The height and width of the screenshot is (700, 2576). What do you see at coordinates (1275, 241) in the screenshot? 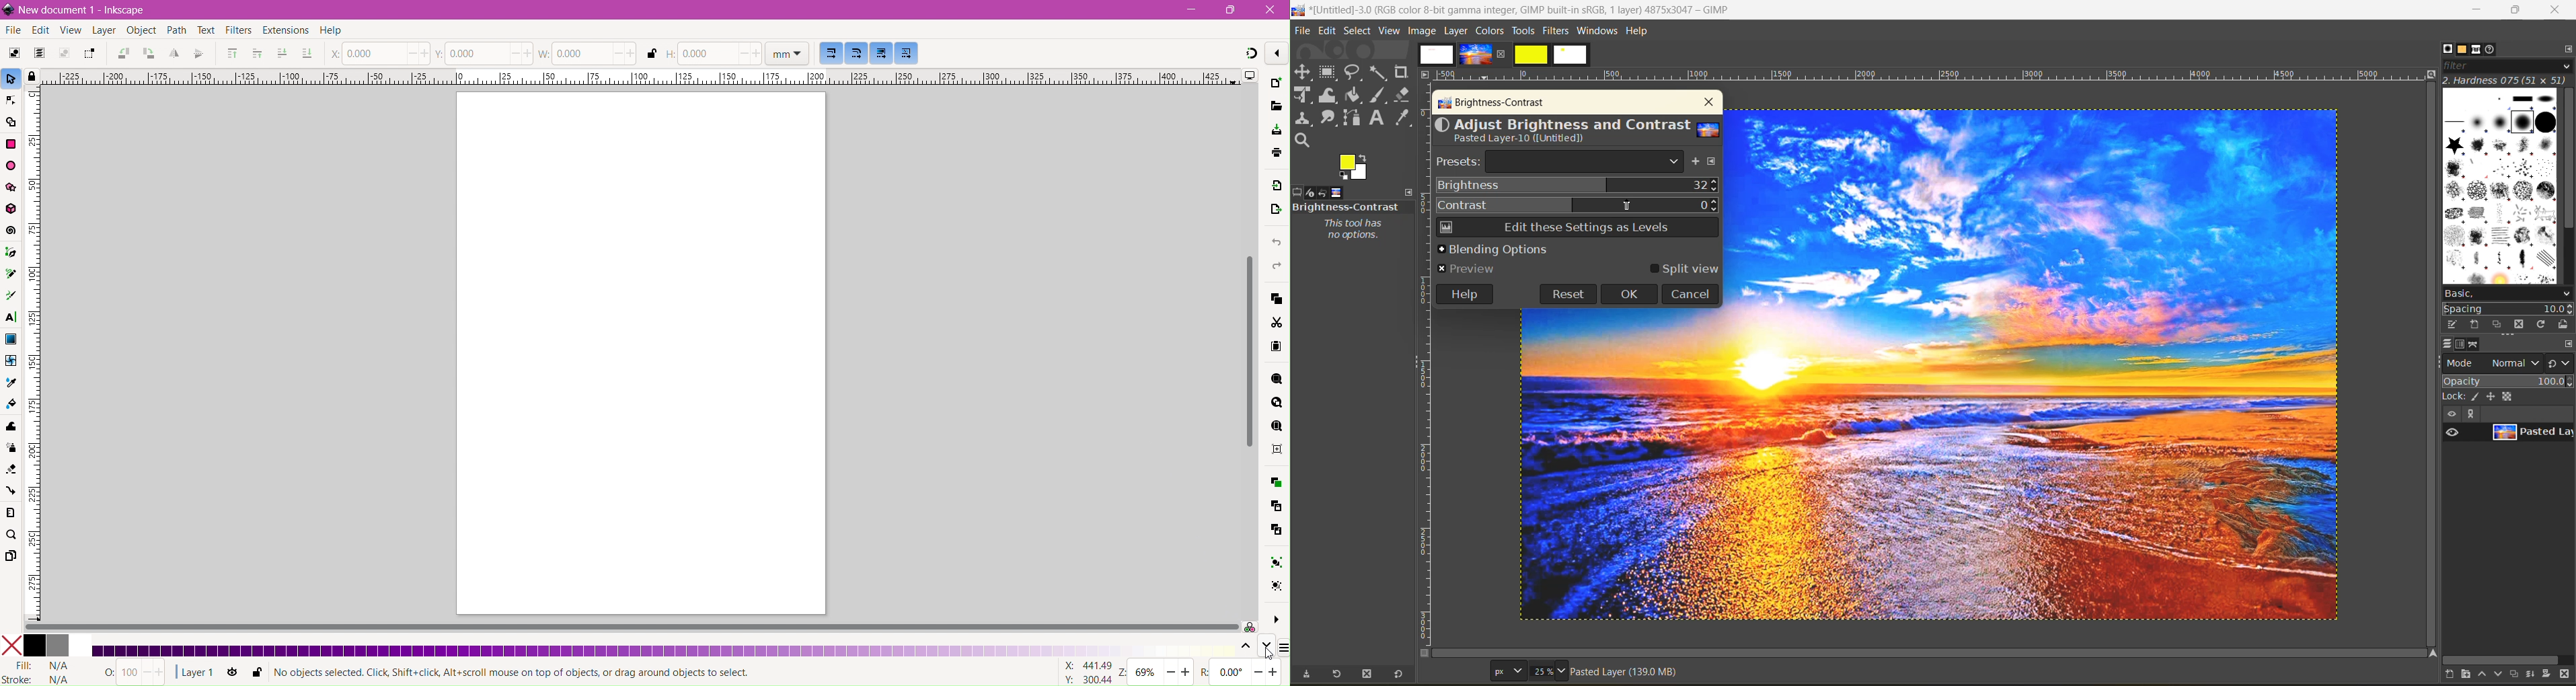
I see `Undo` at bounding box center [1275, 241].